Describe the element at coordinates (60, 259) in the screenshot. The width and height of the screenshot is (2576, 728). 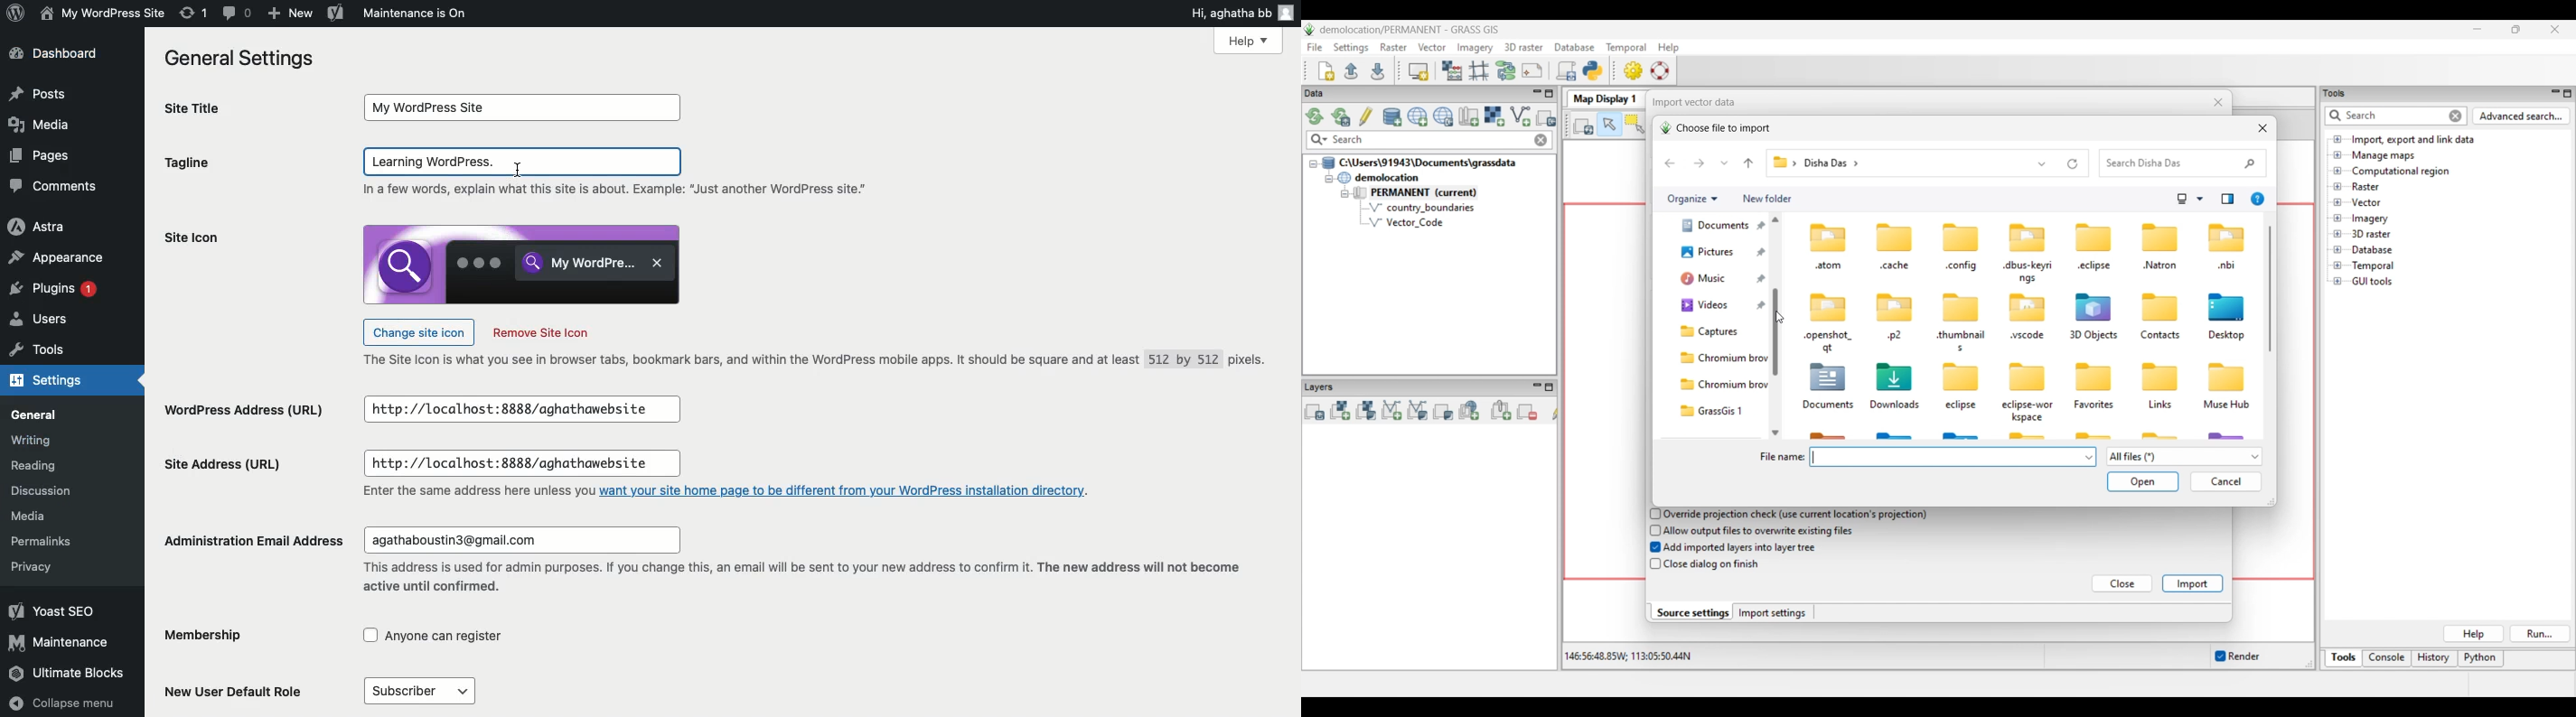
I see `Appearance` at that location.